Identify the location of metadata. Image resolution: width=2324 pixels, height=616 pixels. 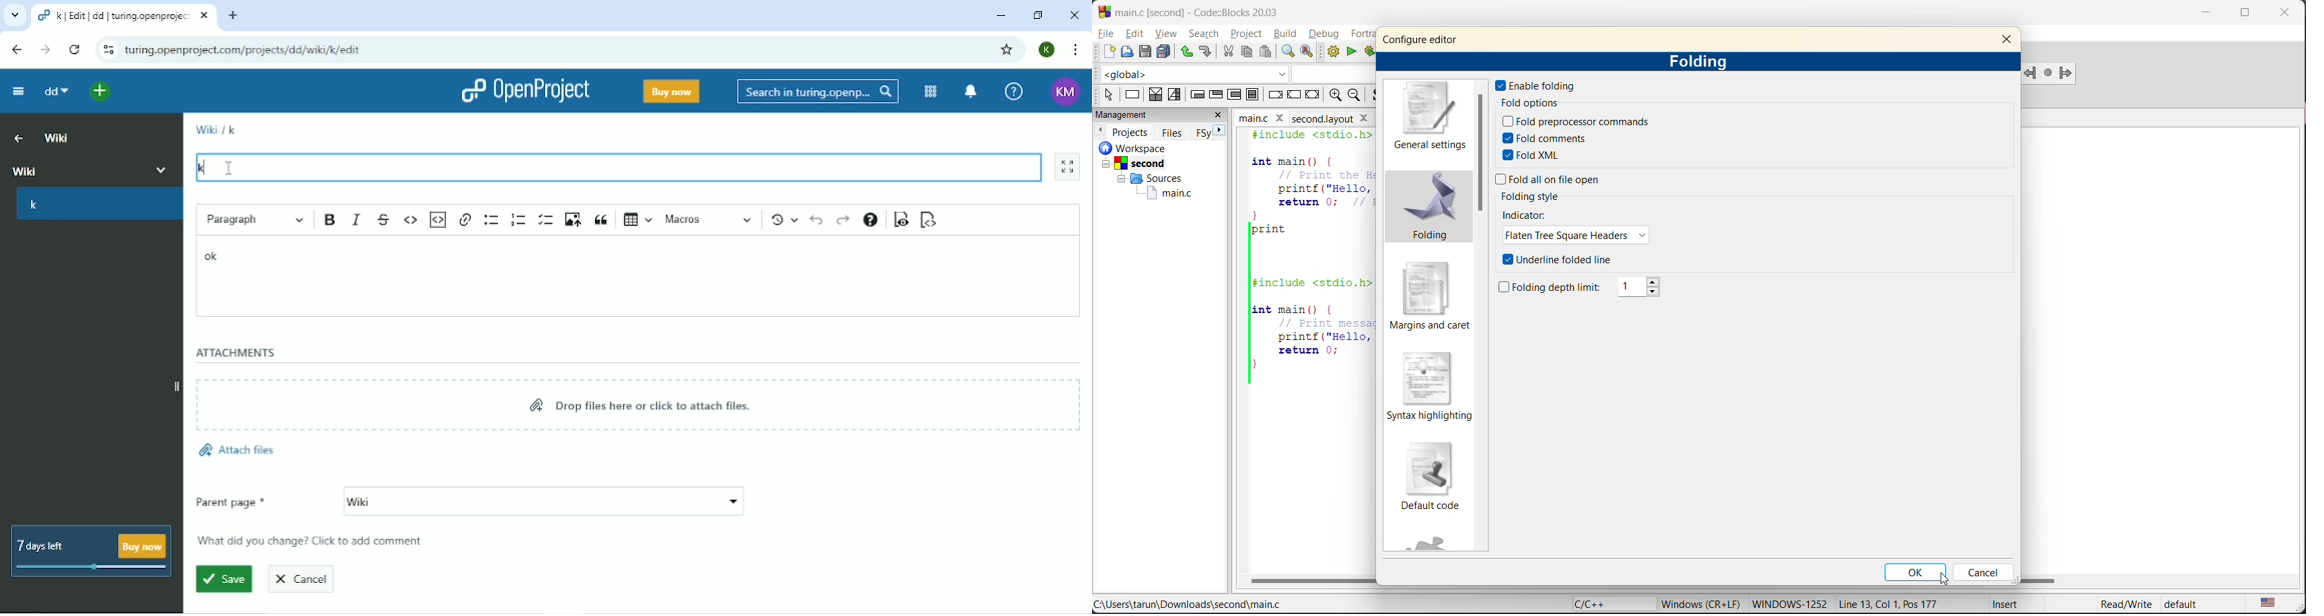
(1703, 603).